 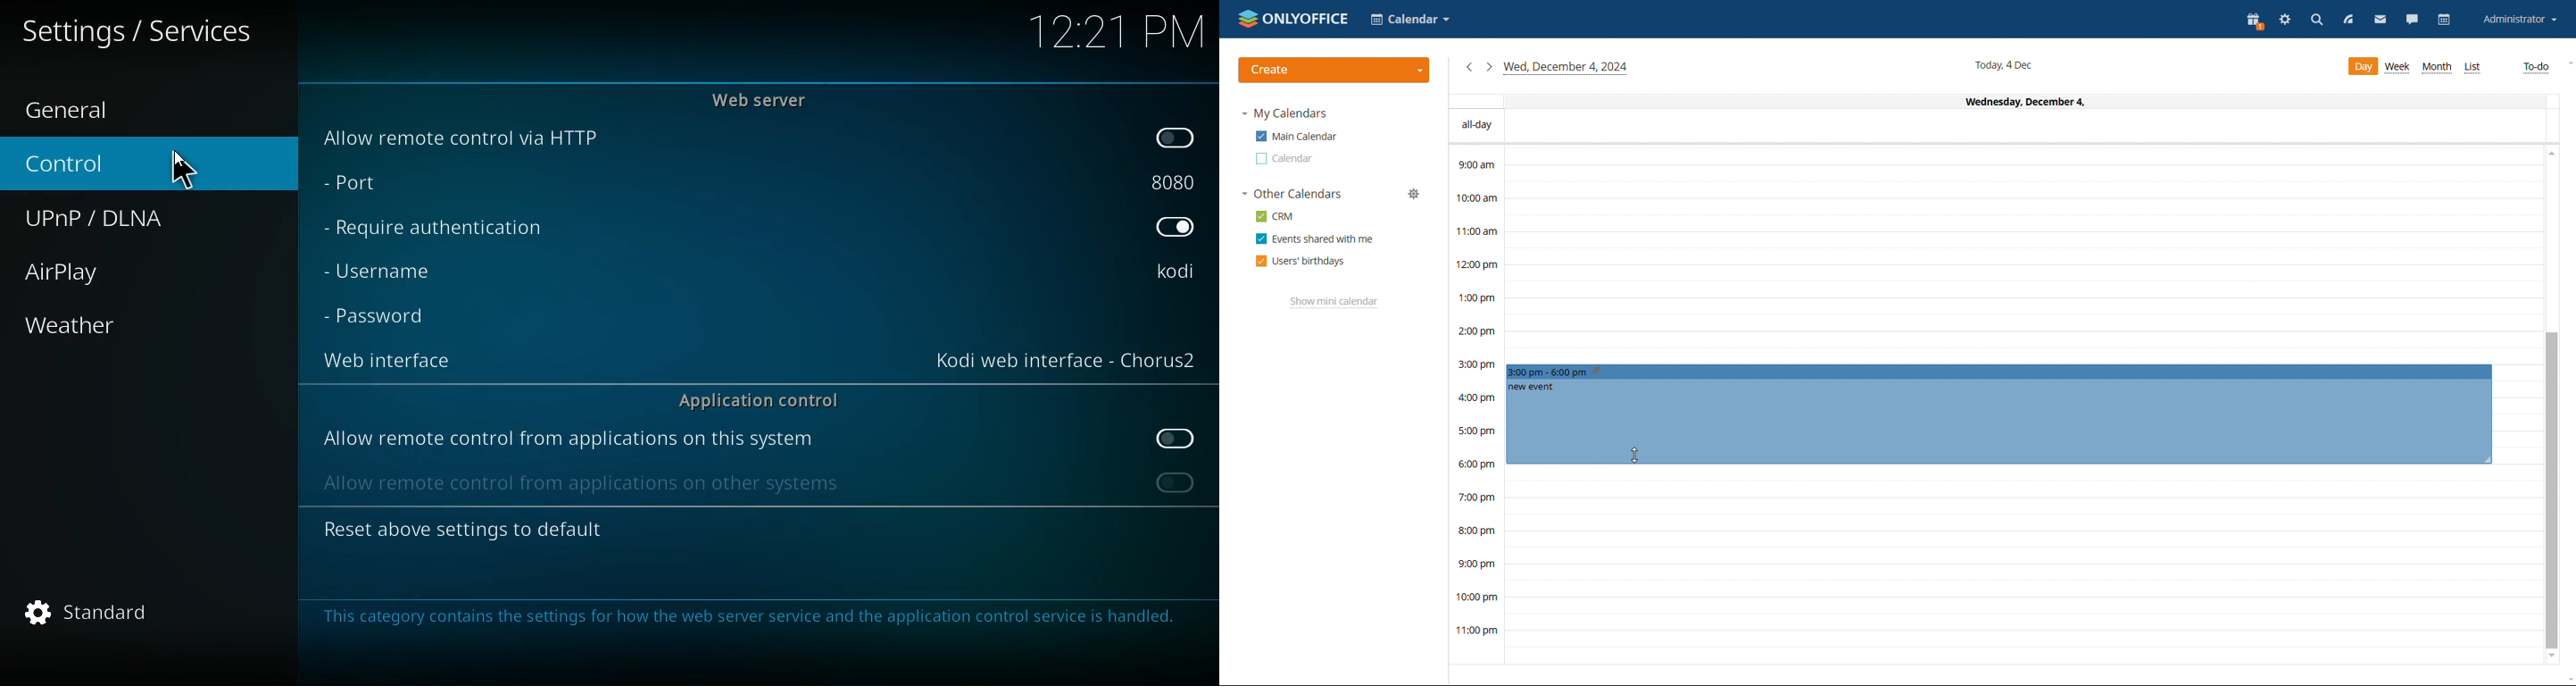 I want to click on control, so click(x=145, y=166).